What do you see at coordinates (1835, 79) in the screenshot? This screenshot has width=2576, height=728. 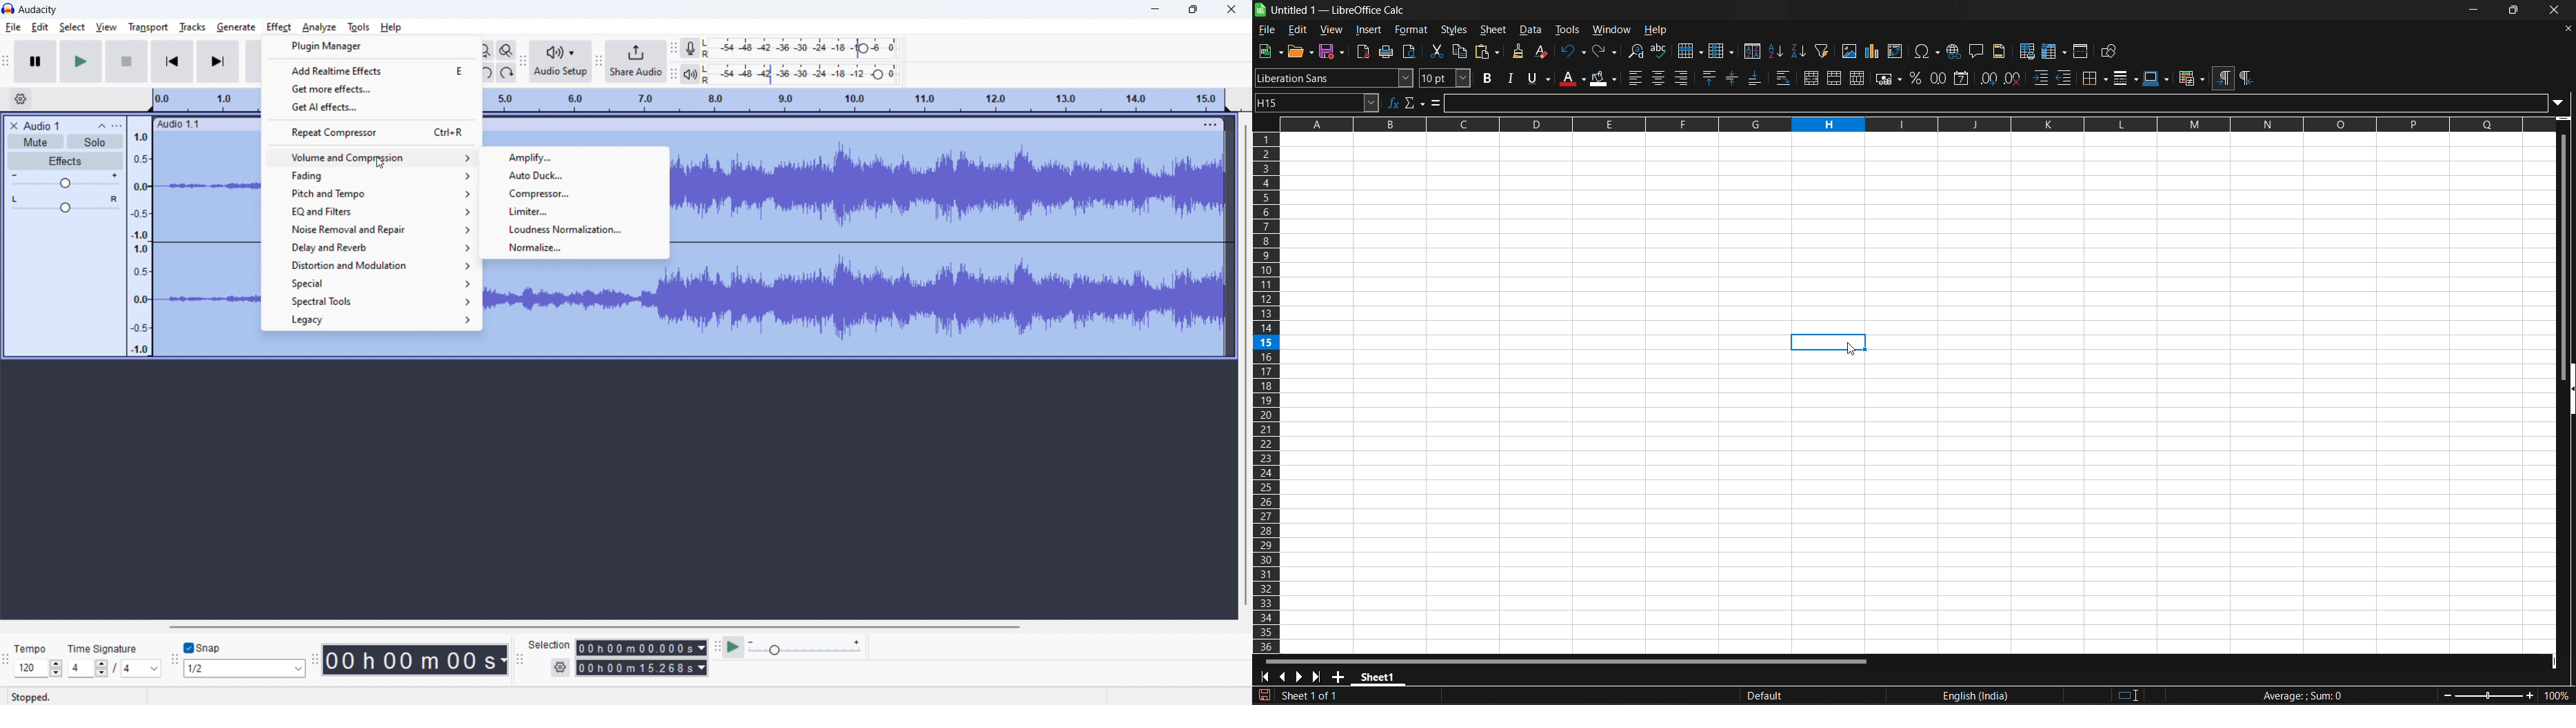 I see `merge cells` at bounding box center [1835, 79].